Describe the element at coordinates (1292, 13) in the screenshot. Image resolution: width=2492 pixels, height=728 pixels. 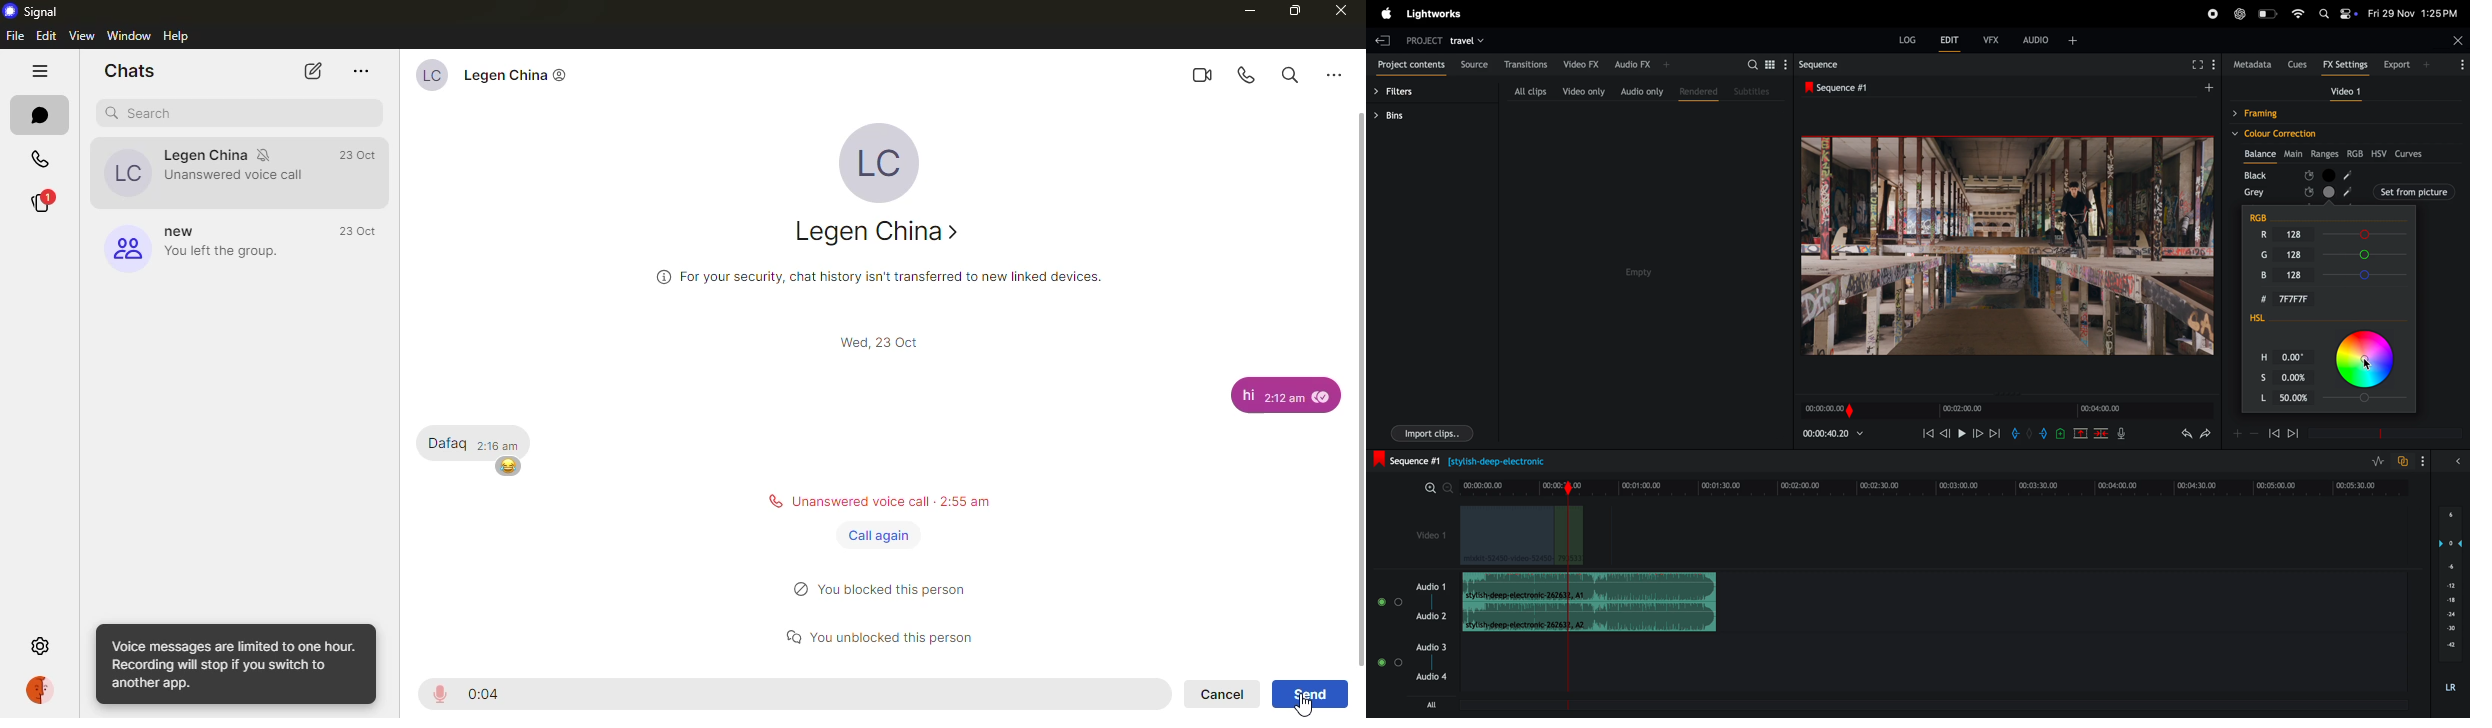
I see `maximize` at that location.